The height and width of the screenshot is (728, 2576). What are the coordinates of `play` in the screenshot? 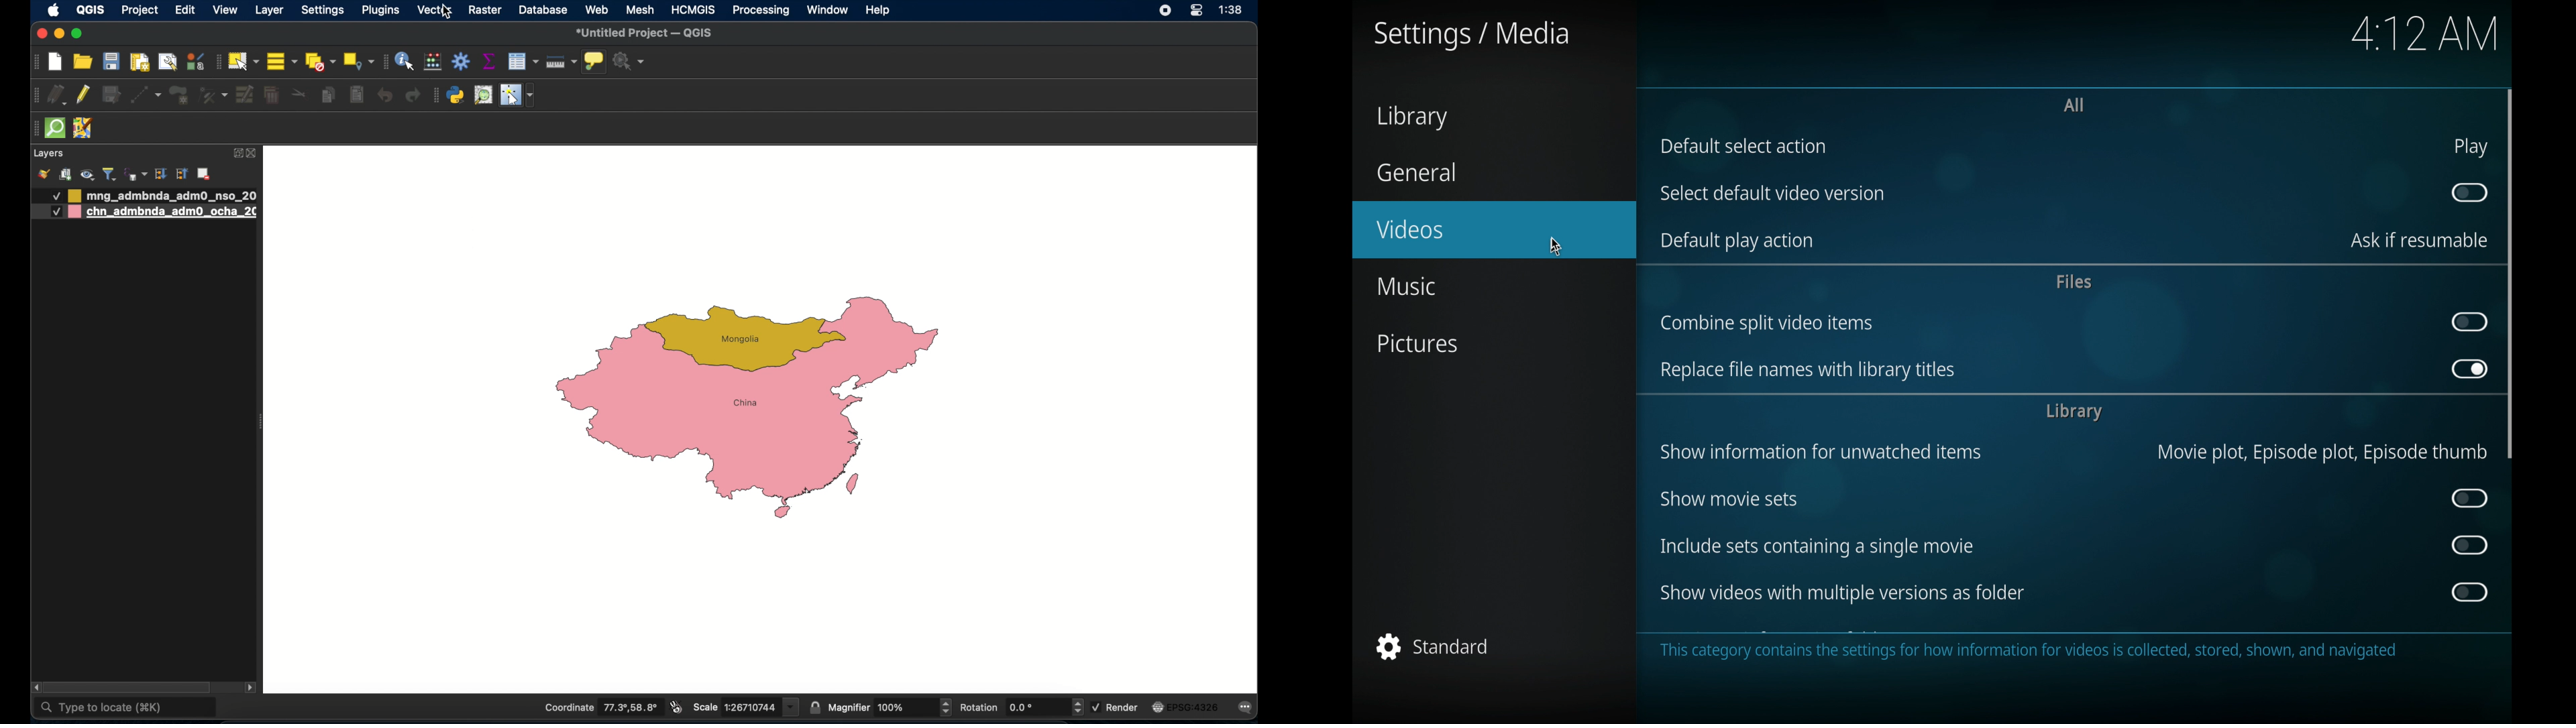 It's located at (2471, 147).